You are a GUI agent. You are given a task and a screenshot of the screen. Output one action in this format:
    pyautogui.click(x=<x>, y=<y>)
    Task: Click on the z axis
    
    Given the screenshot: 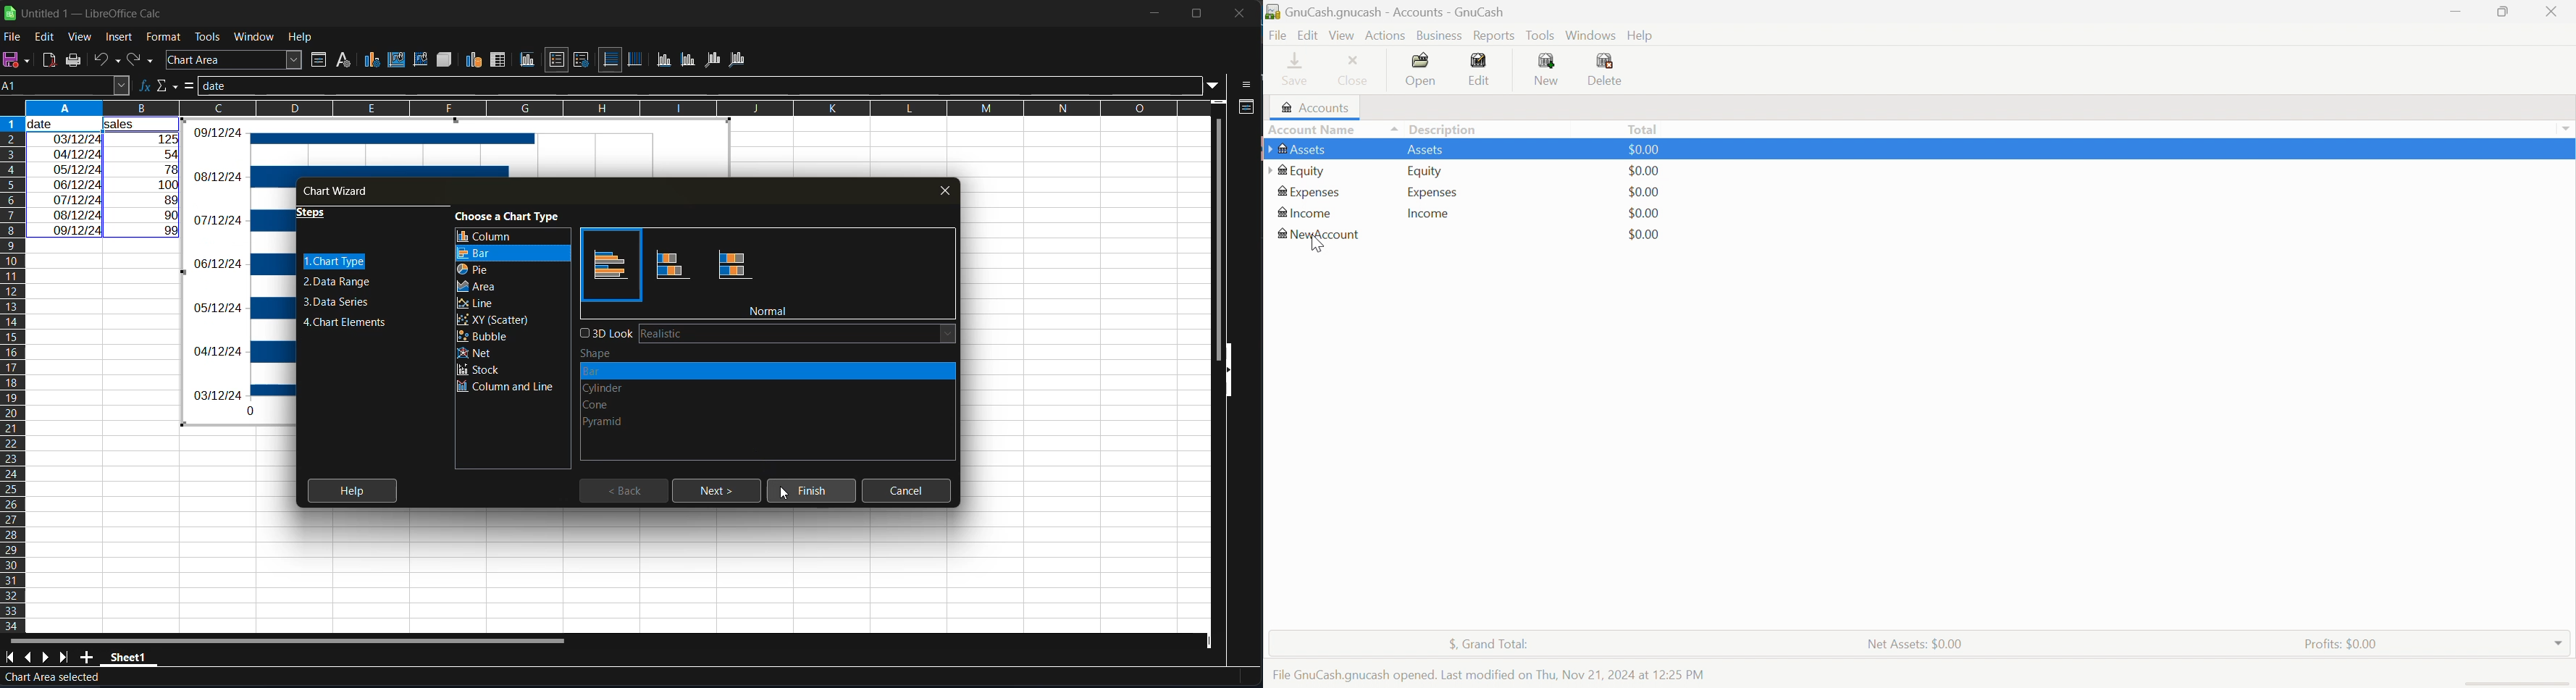 What is the action you would take?
    pyautogui.click(x=712, y=58)
    